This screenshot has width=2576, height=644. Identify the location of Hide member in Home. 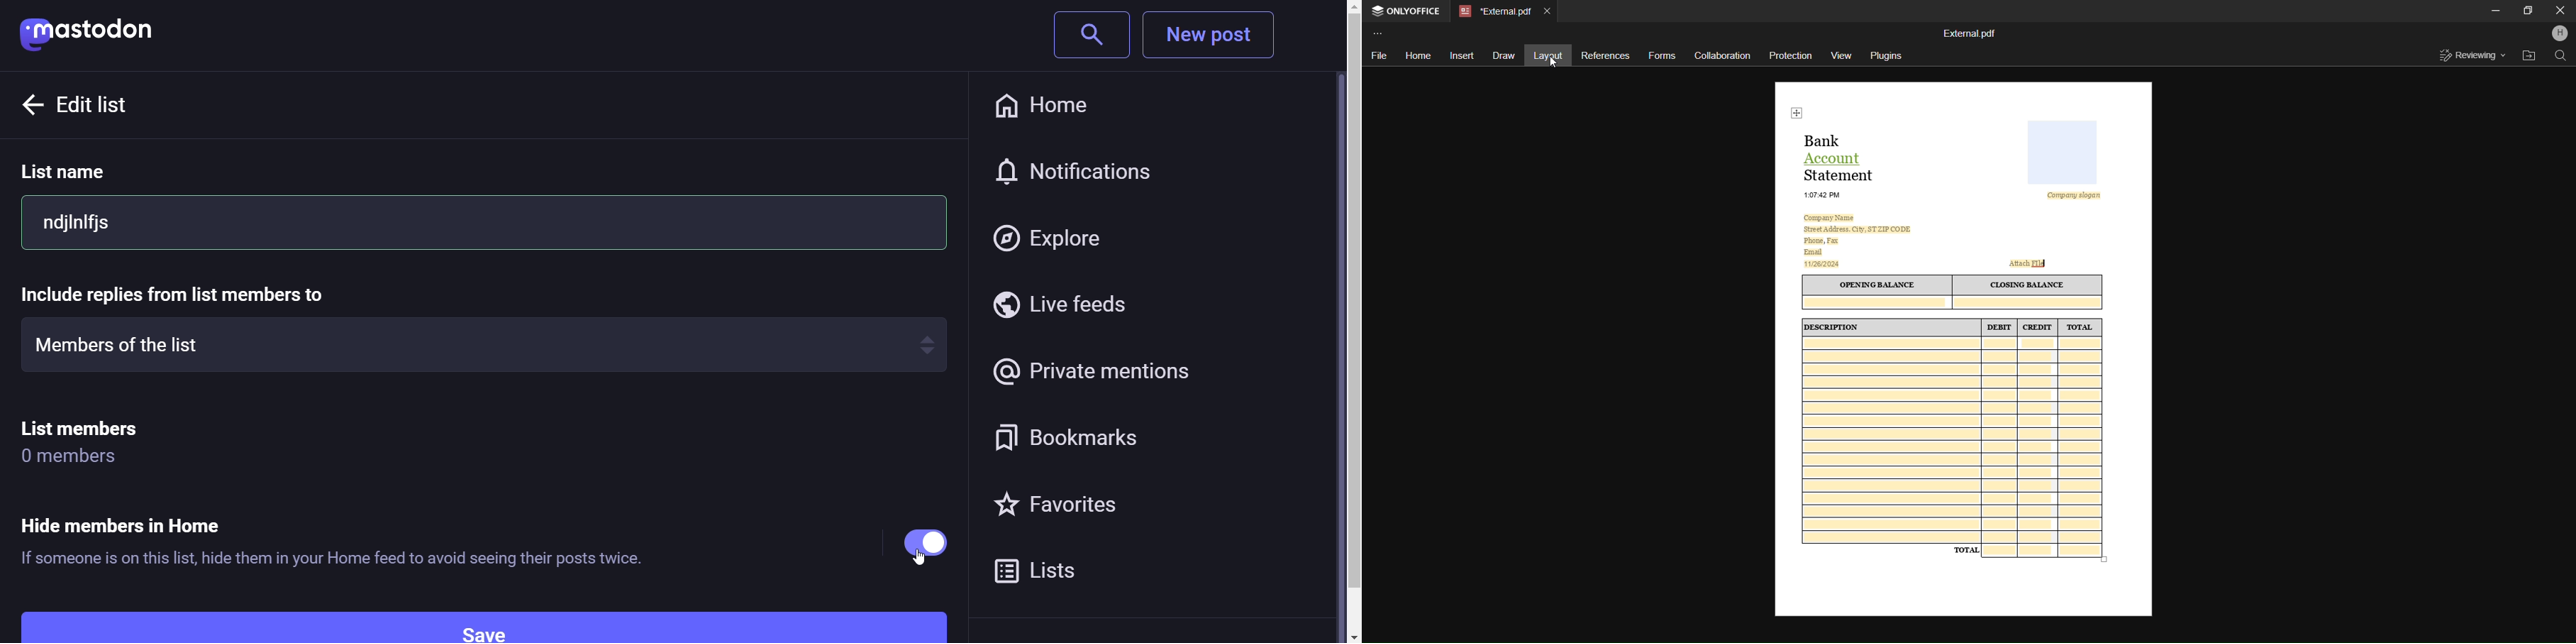
(131, 517).